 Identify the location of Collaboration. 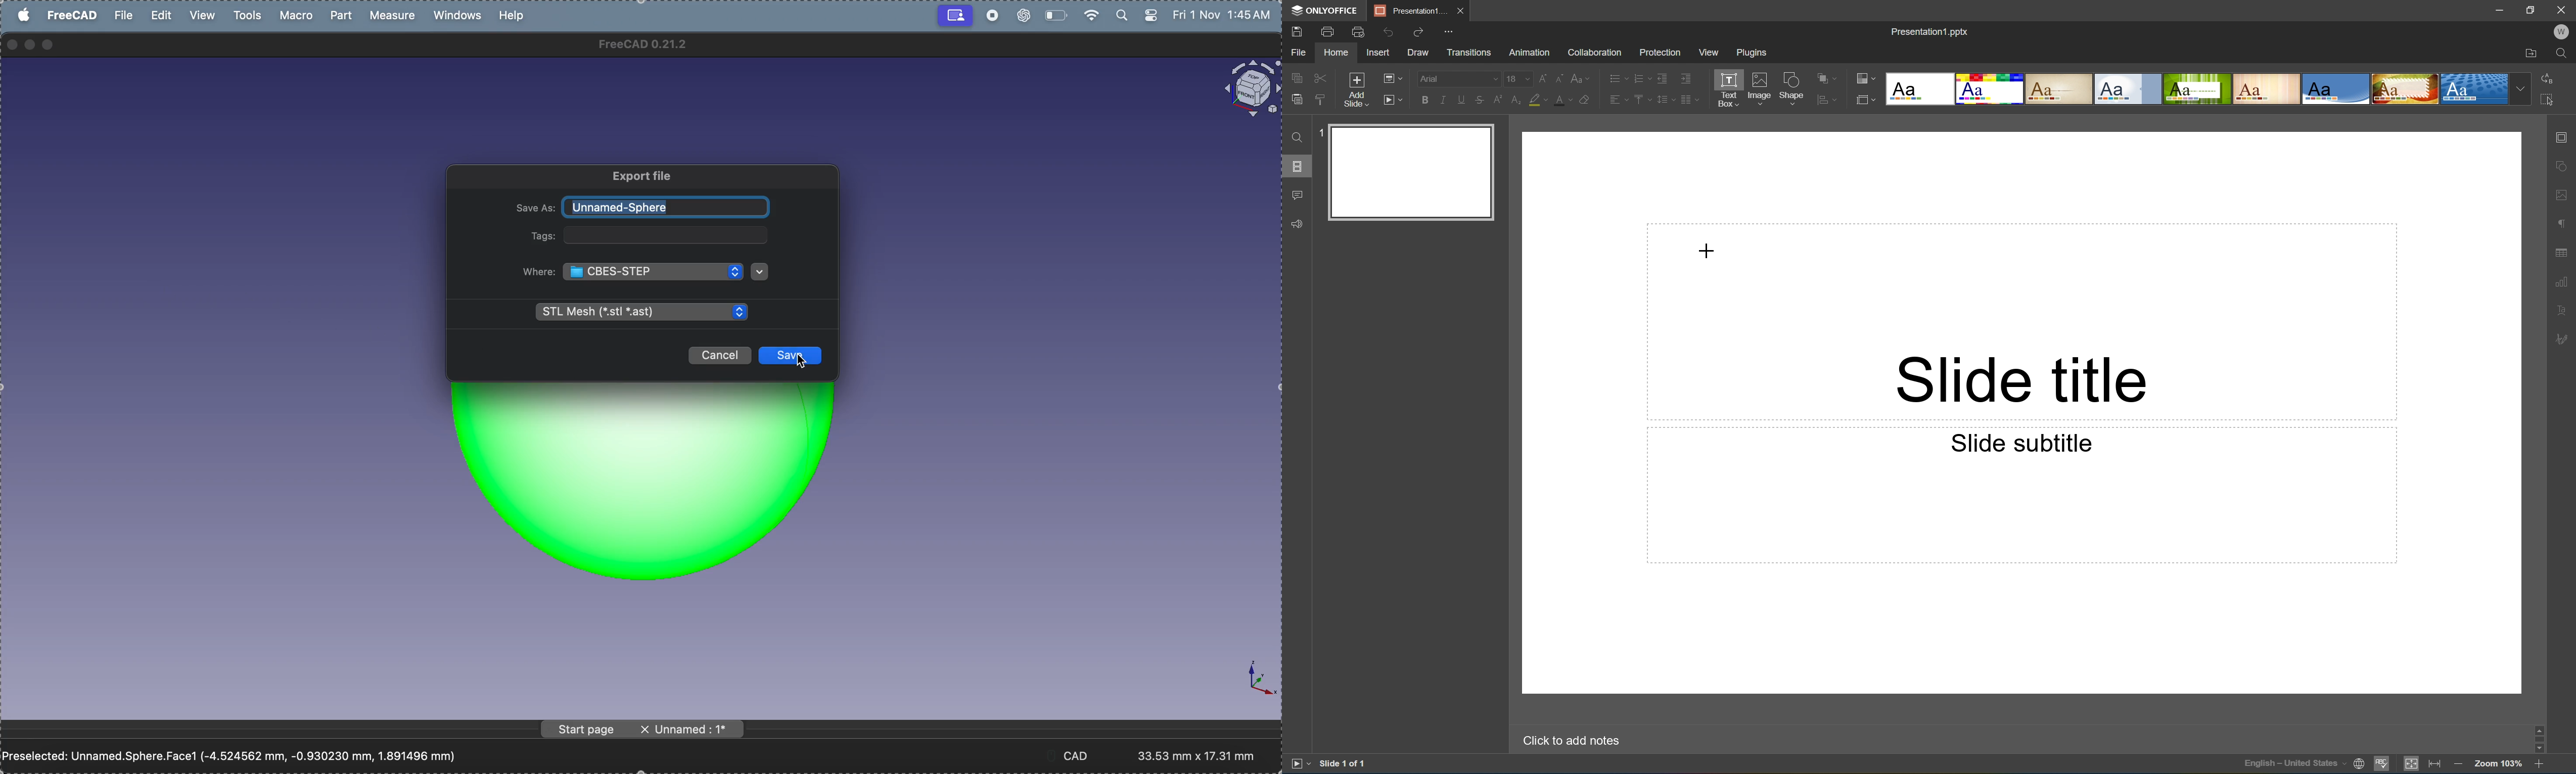
(1593, 52).